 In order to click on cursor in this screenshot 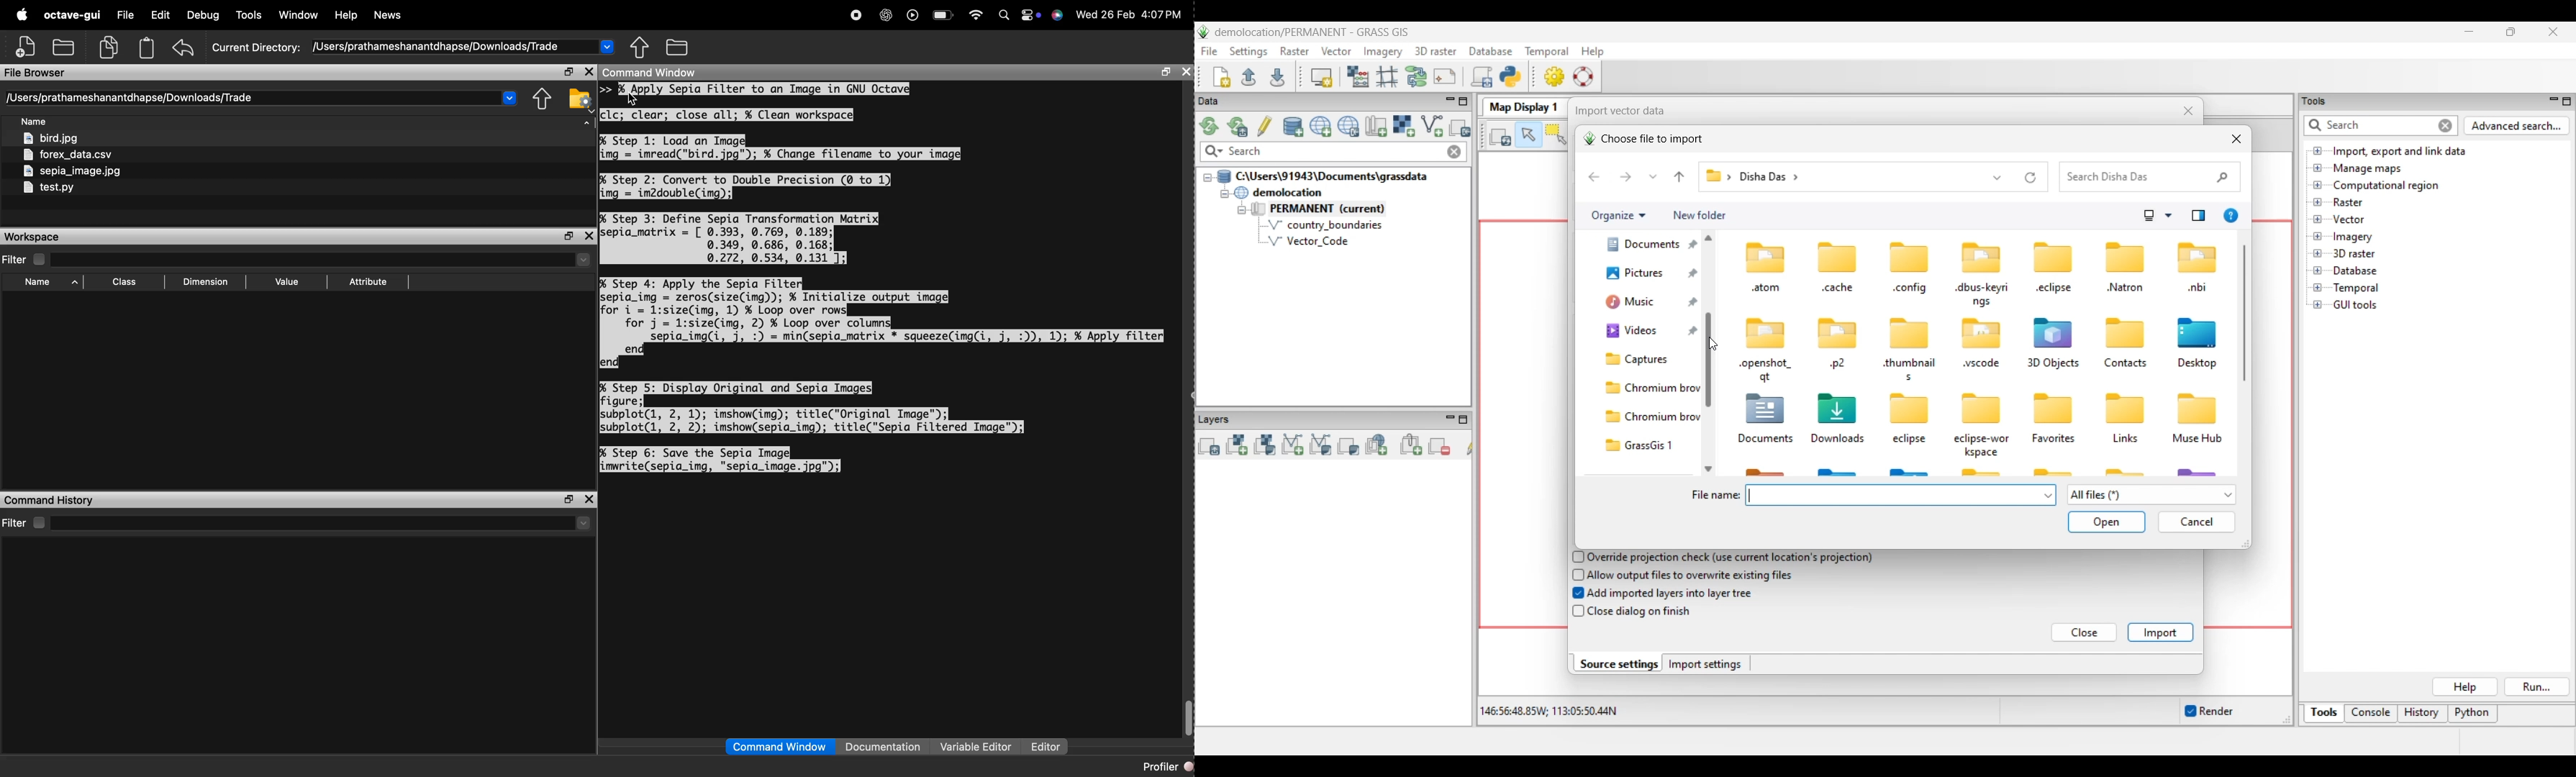, I will do `click(634, 98)`.